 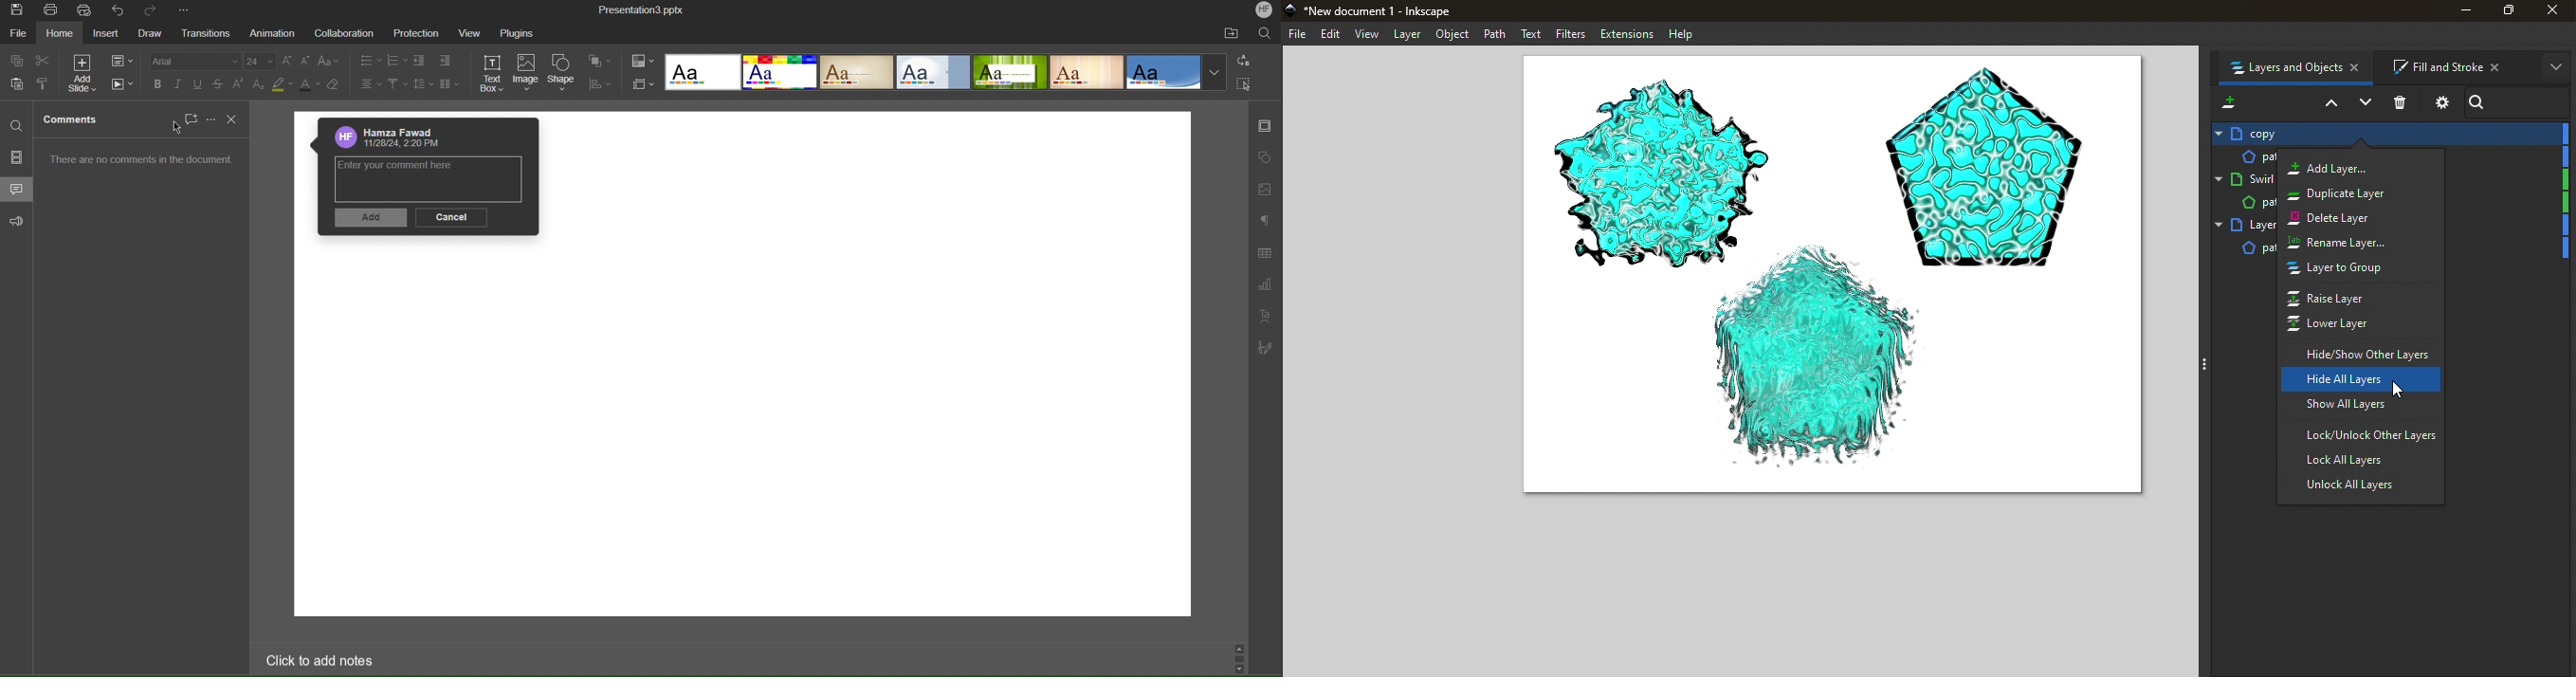 I want to click on Superscript, so click(x=240, y=85).